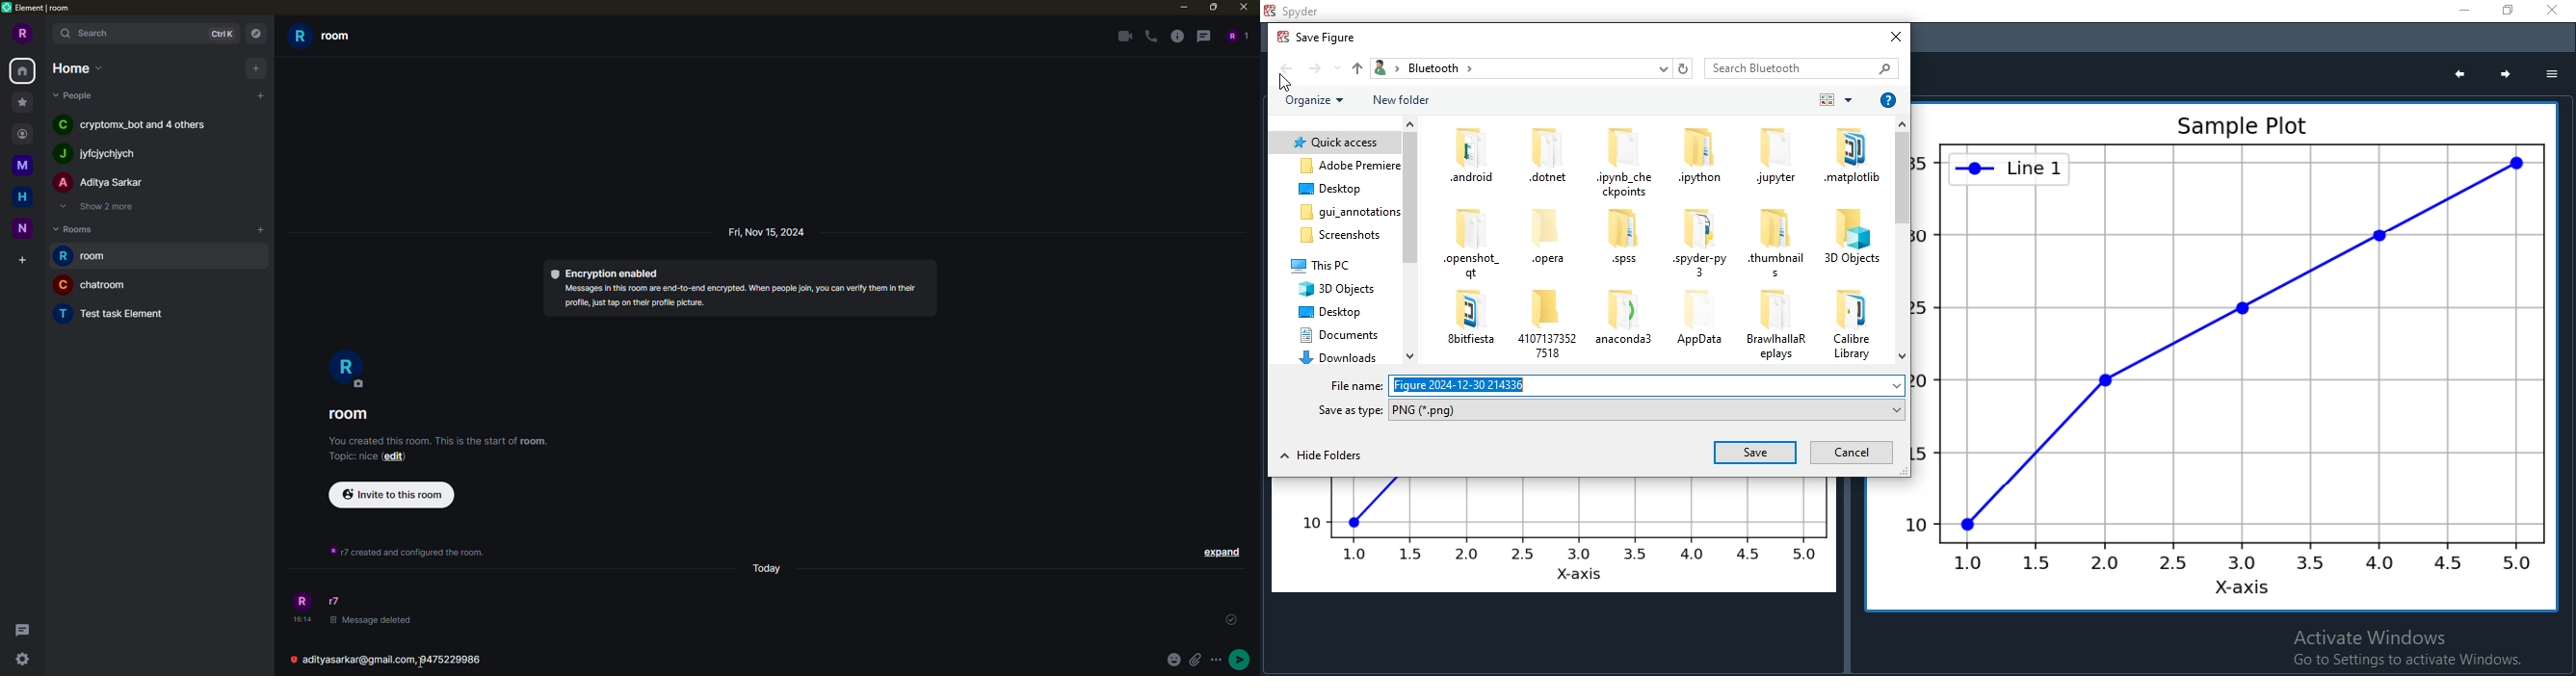 The width and height of the screenshot is (2576, 700). What do you see at coordinates (1777, 243) in the screenshot?
I see `files` at bounding box center [1777, 243].